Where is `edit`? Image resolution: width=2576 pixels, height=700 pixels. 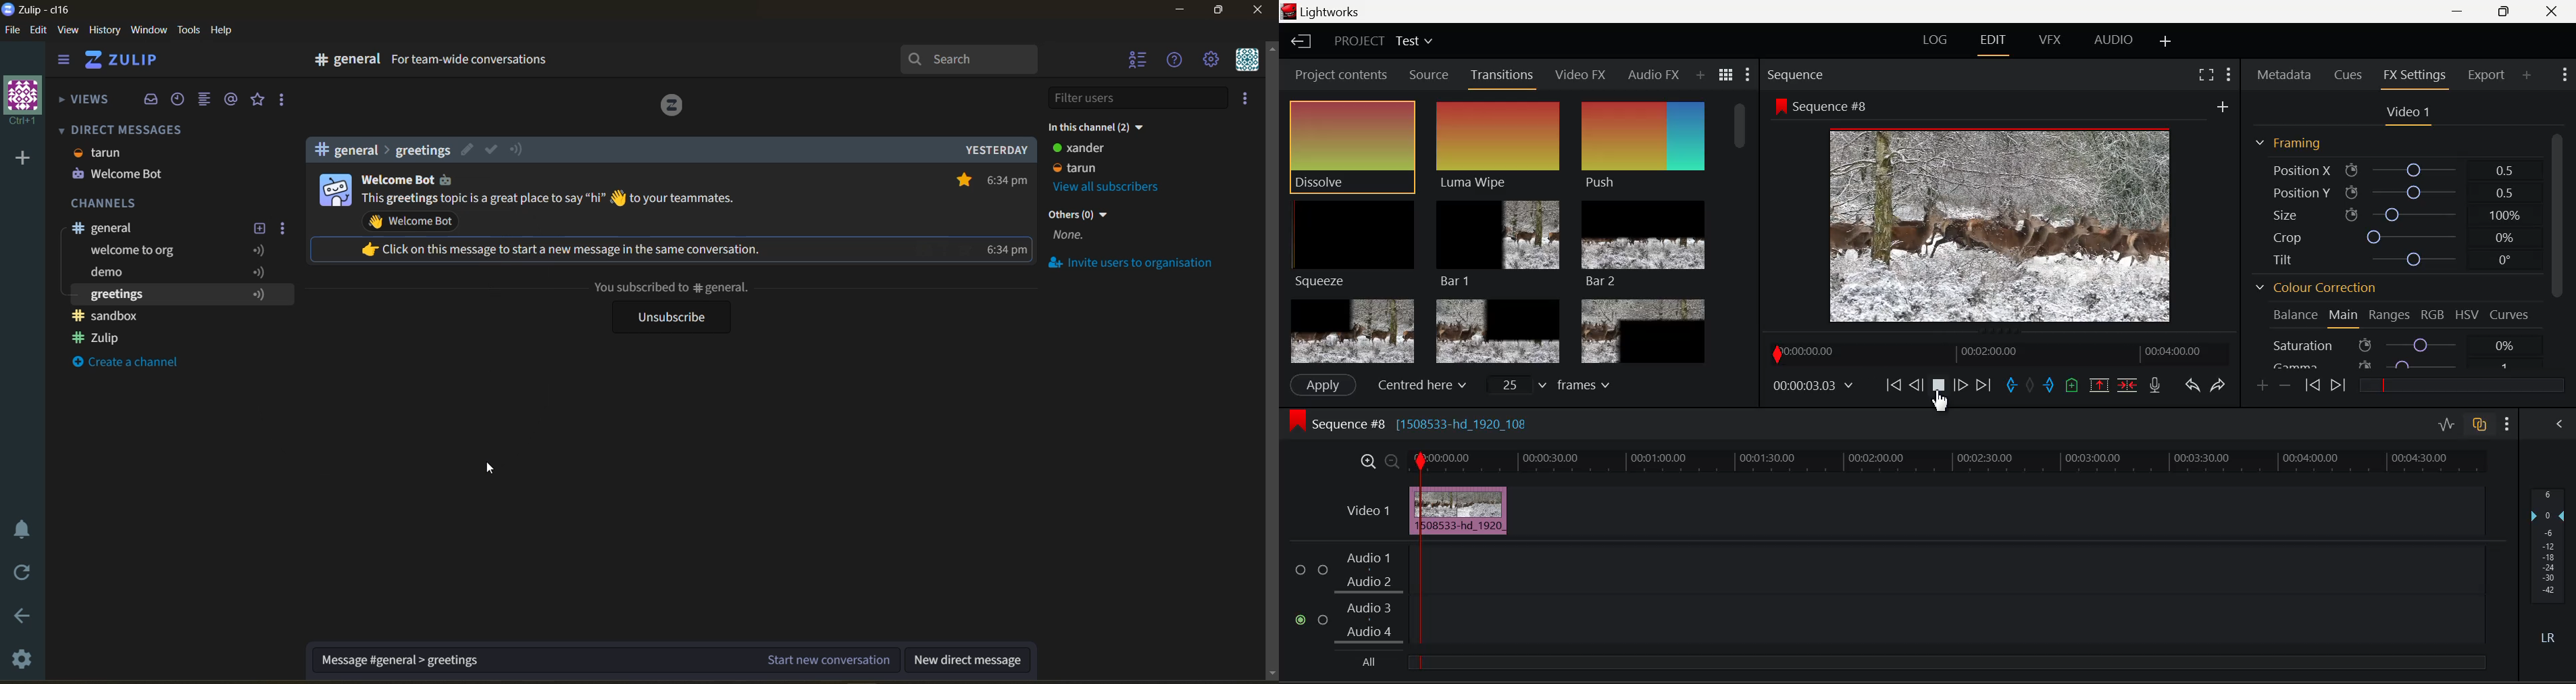
edit is located at coordinates (468, 149).